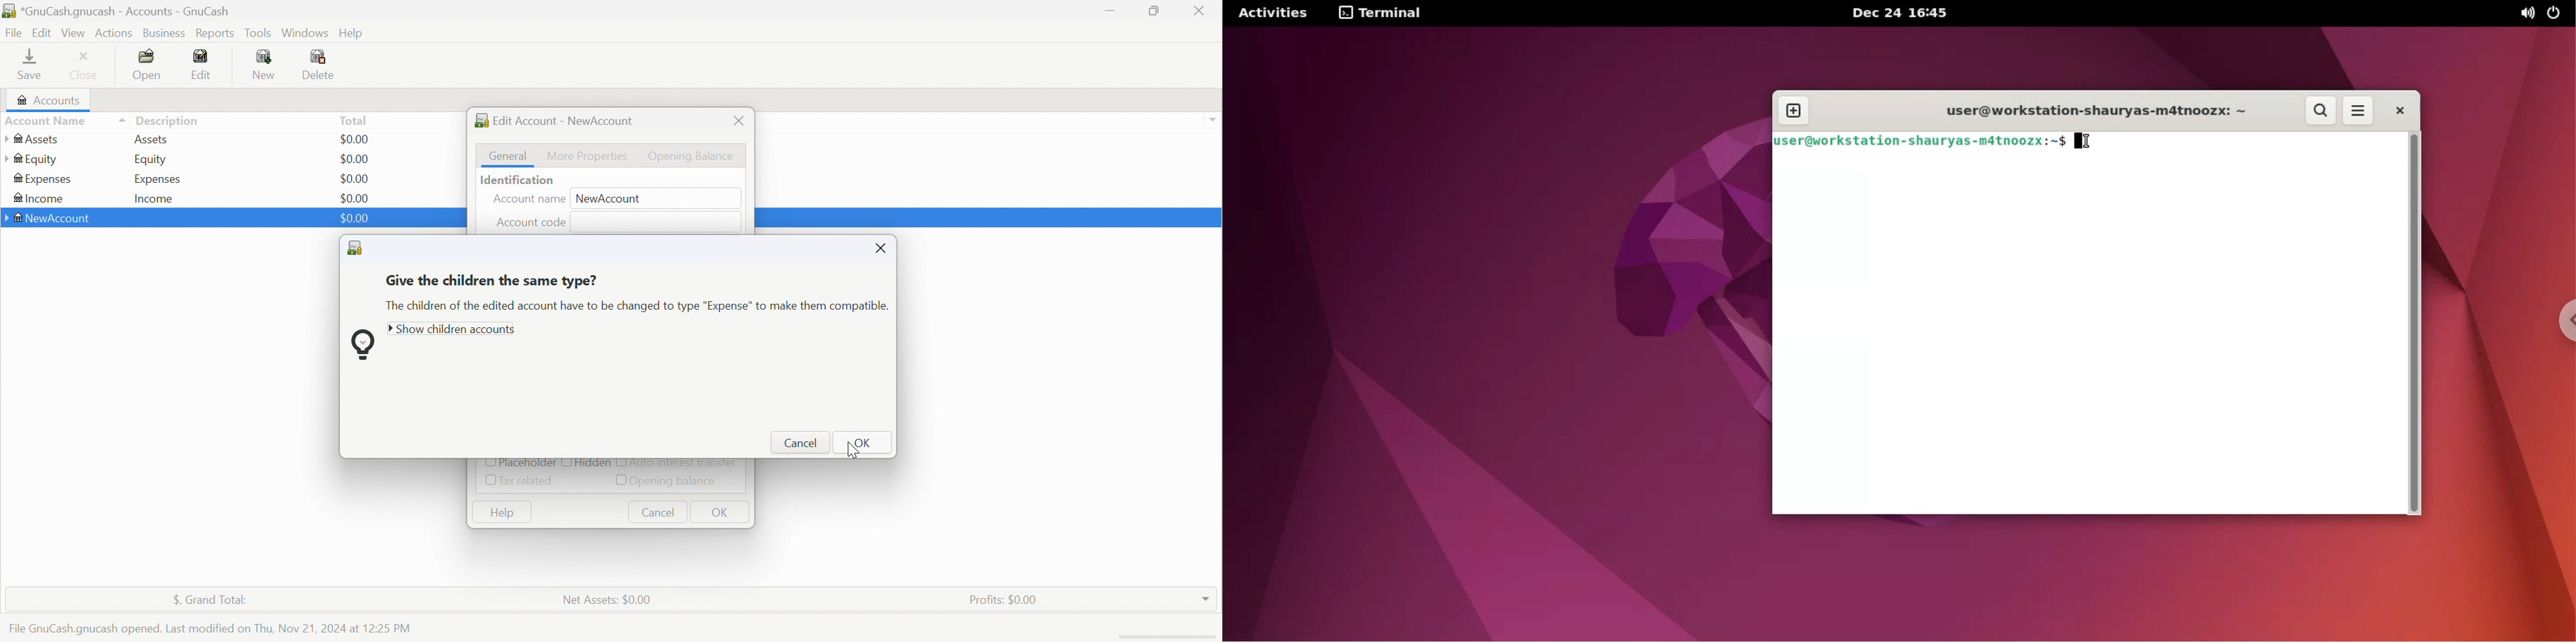  Describe the element at coordinates (354, 179) in the screenshot. I see `$0.00` at that location.